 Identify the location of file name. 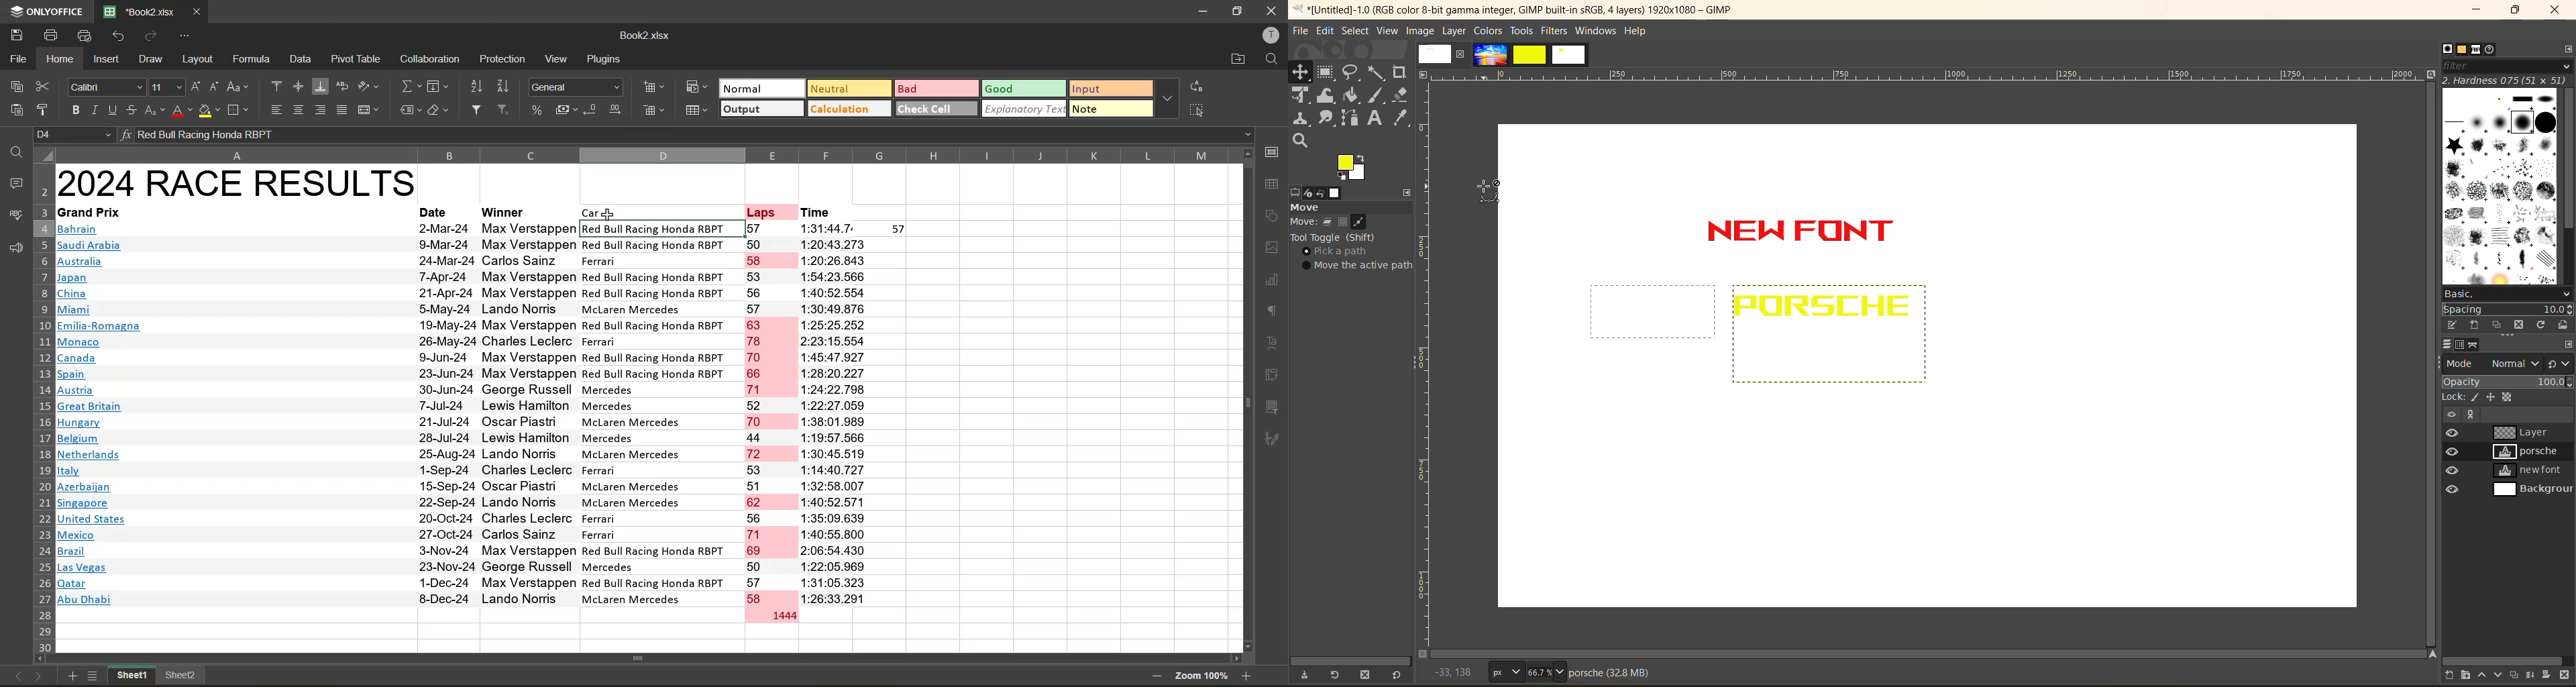
(645, 35).